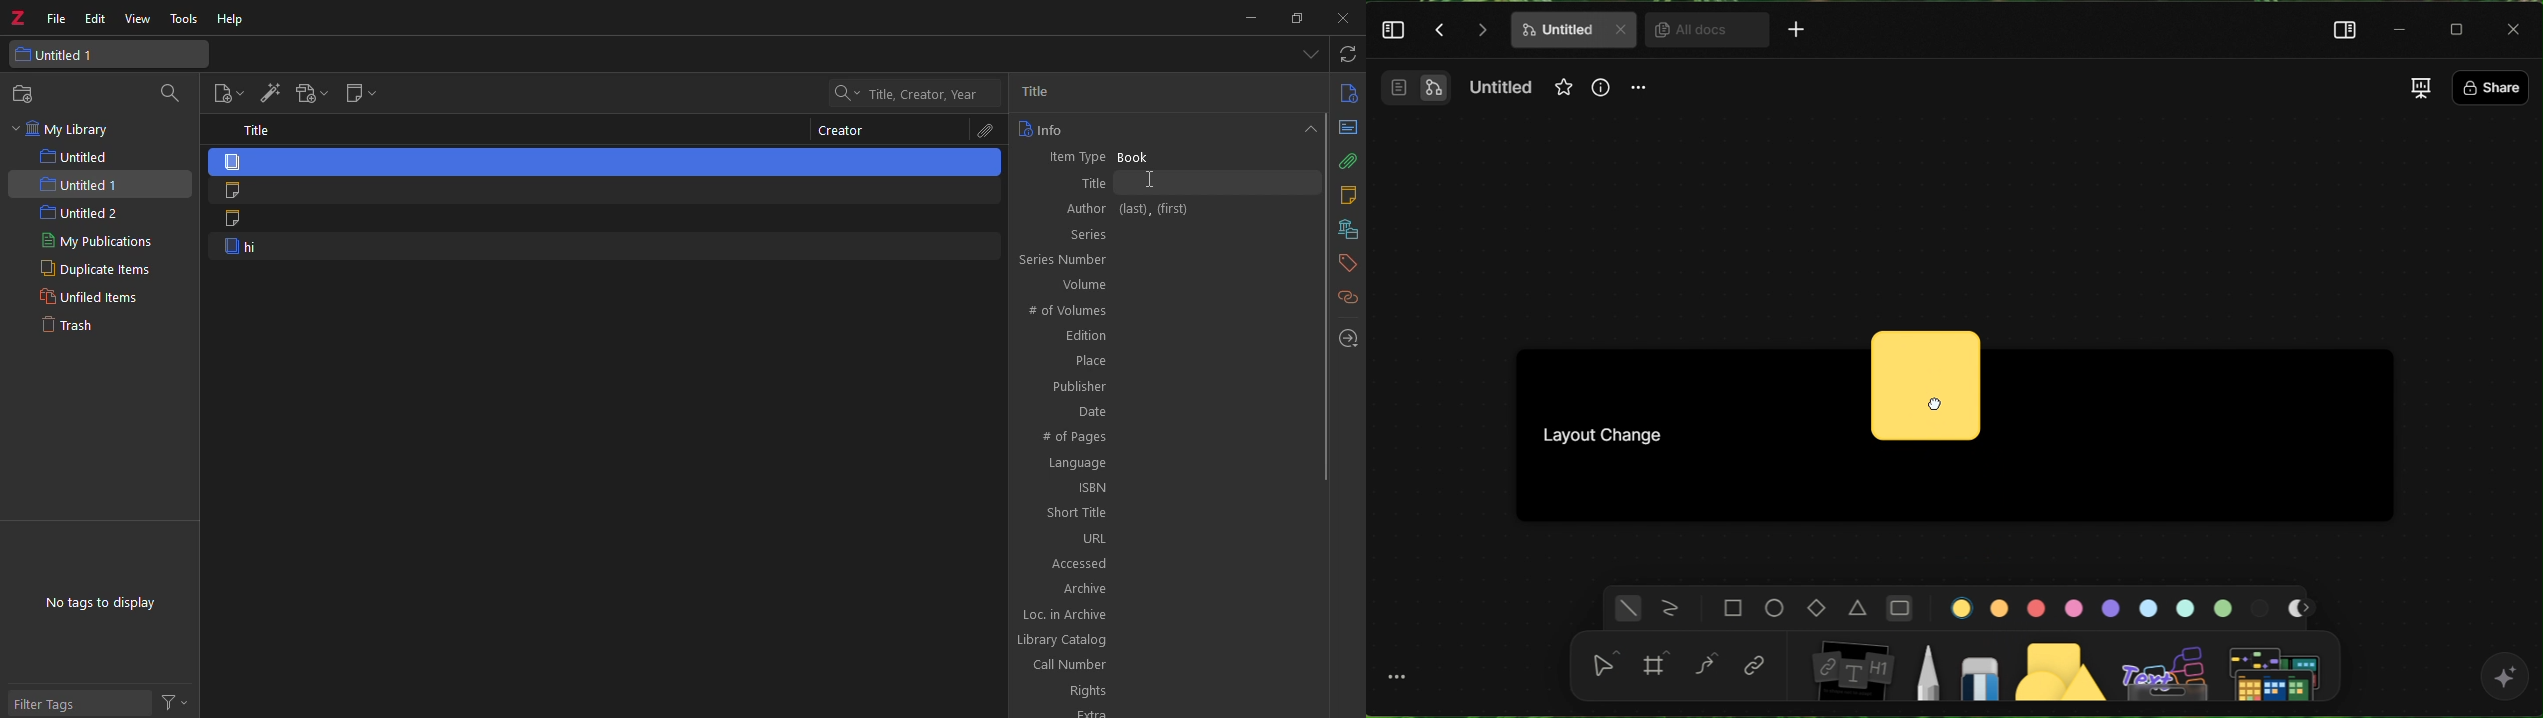 The width and height of the screenshot is (2548, 728). I want to click on unfiled items, so click(86, 298).